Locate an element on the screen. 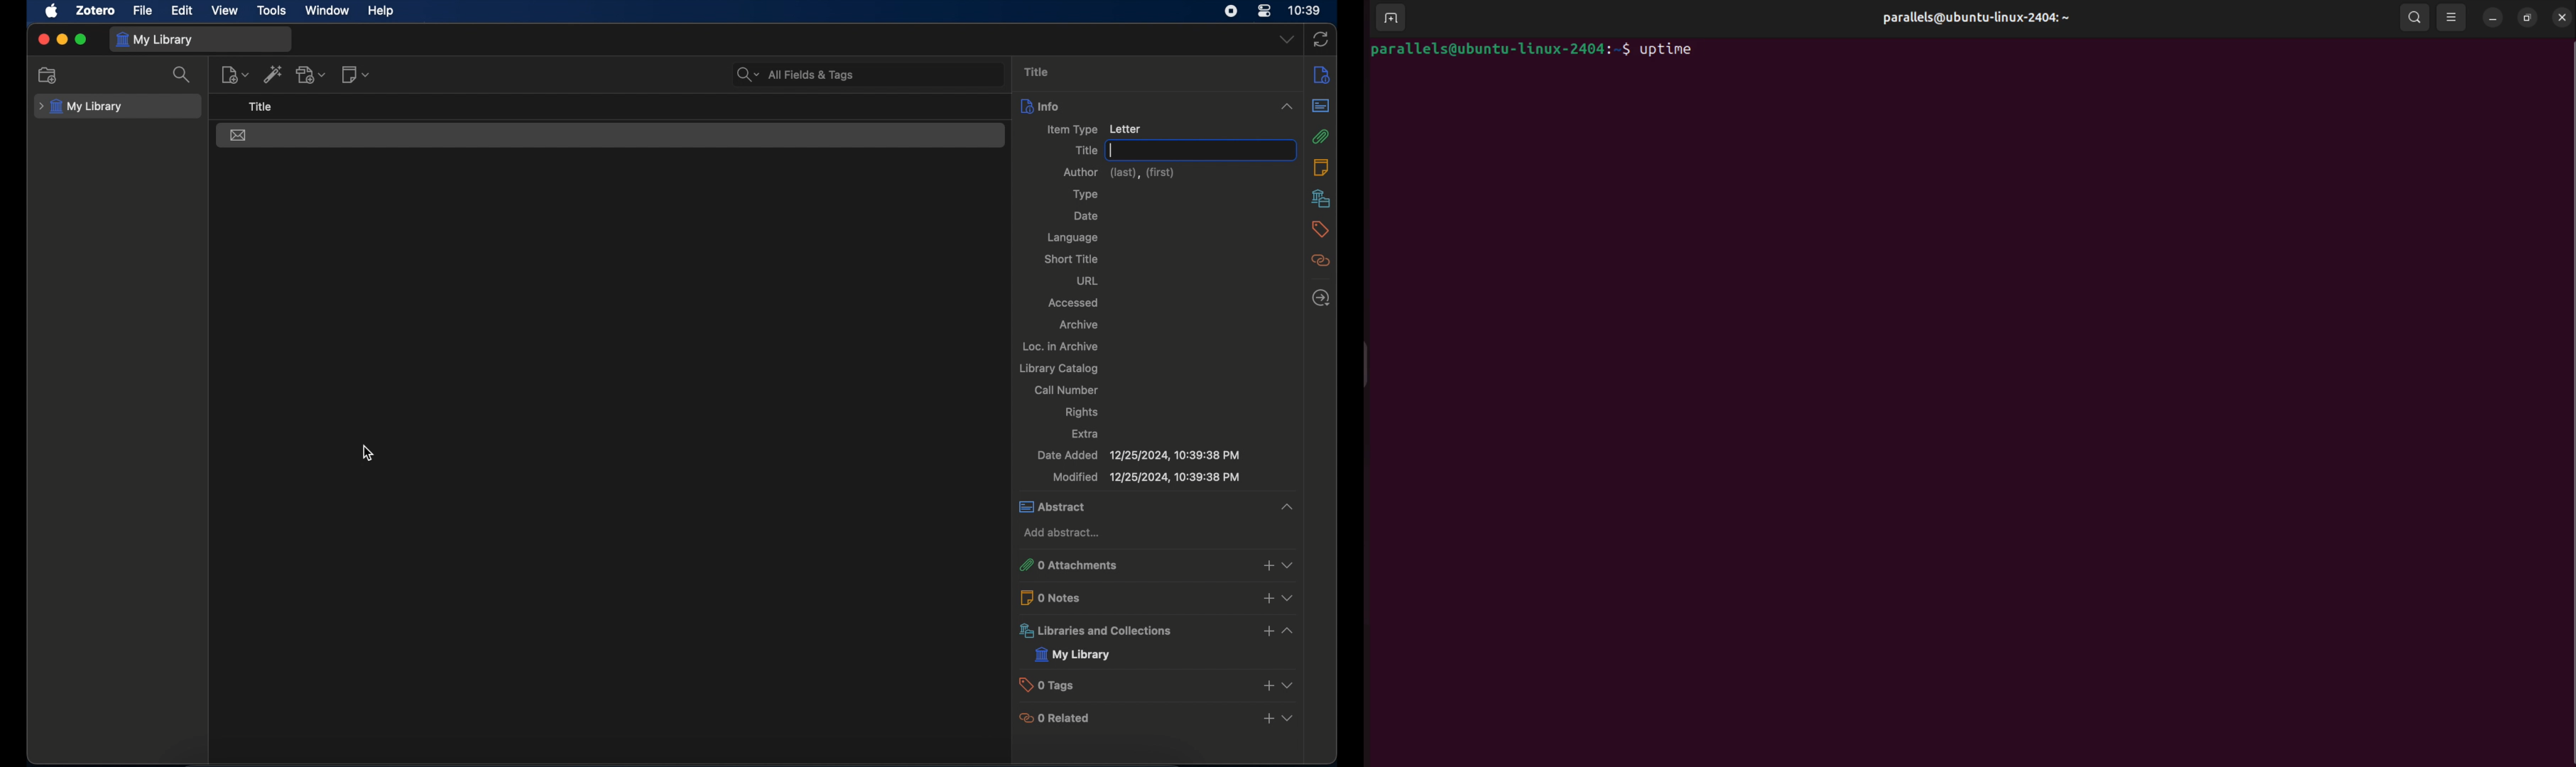 The width and height of the screenshot is (2576, 784). abstract is located at coordinates (1056, 510).